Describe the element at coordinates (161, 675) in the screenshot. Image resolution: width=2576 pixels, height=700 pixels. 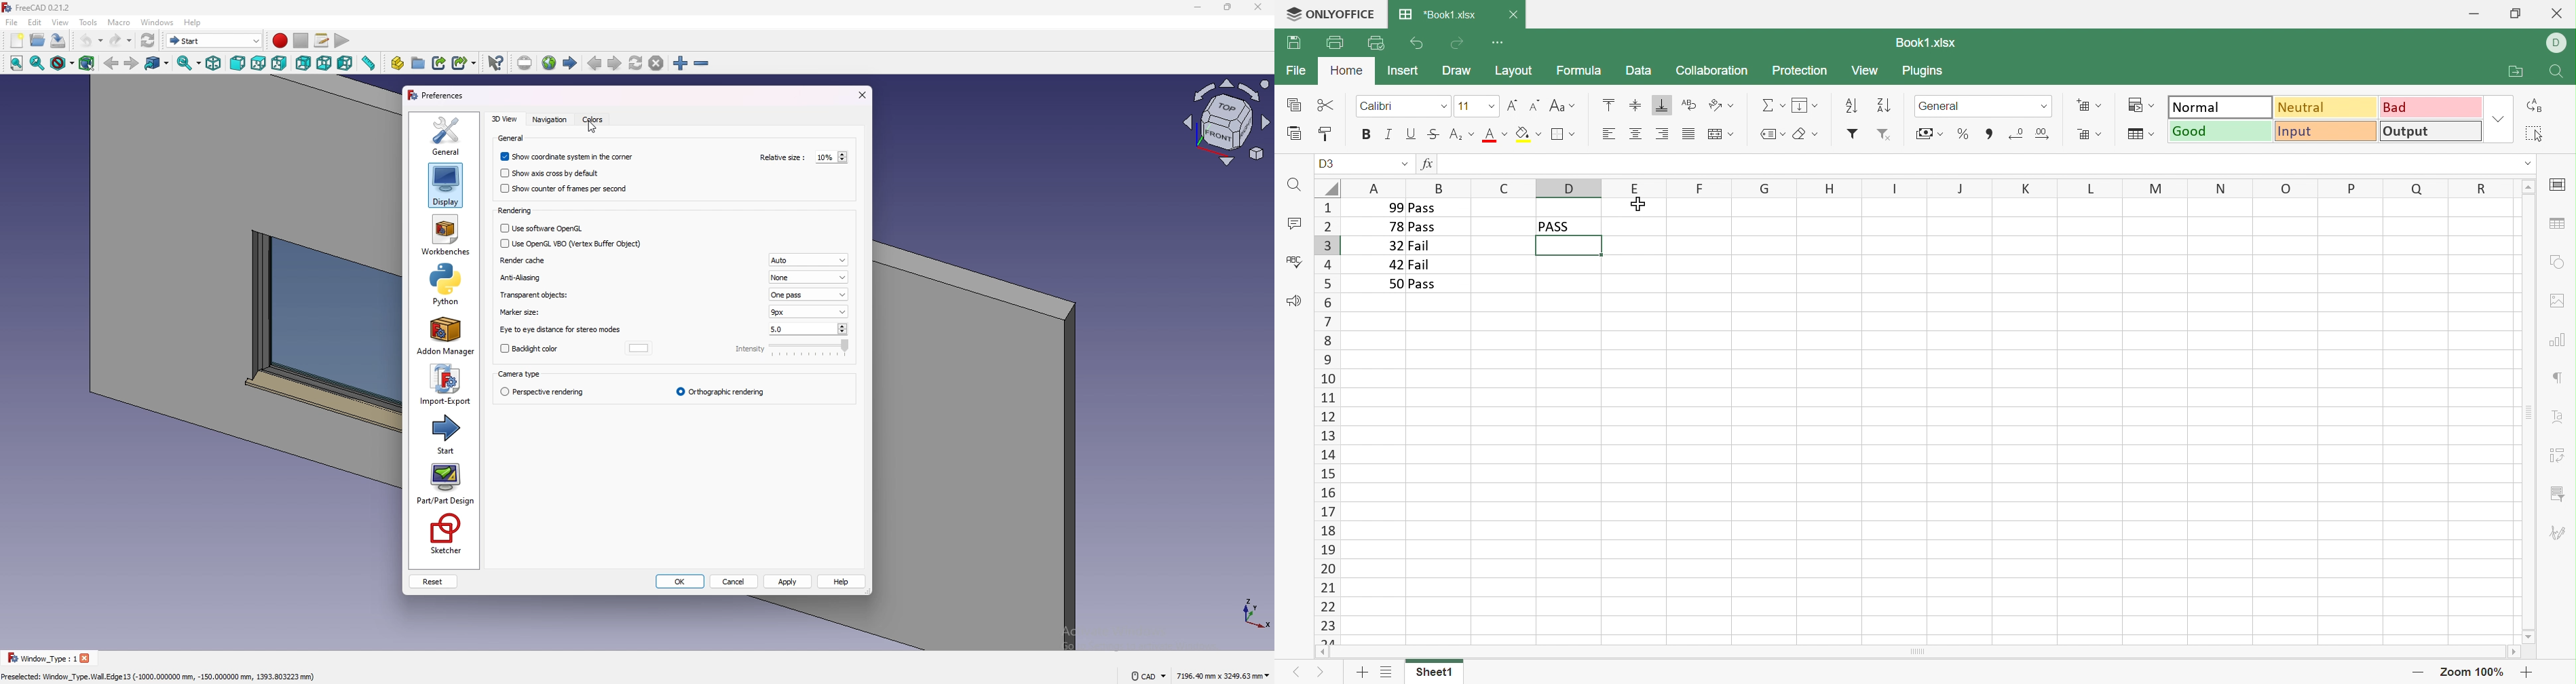
I see `Preselected: Window_Type.Wall. Edge 13 (-1000,000000 mm, -150.000000 mm, 1393.803223 mm)` at that location.